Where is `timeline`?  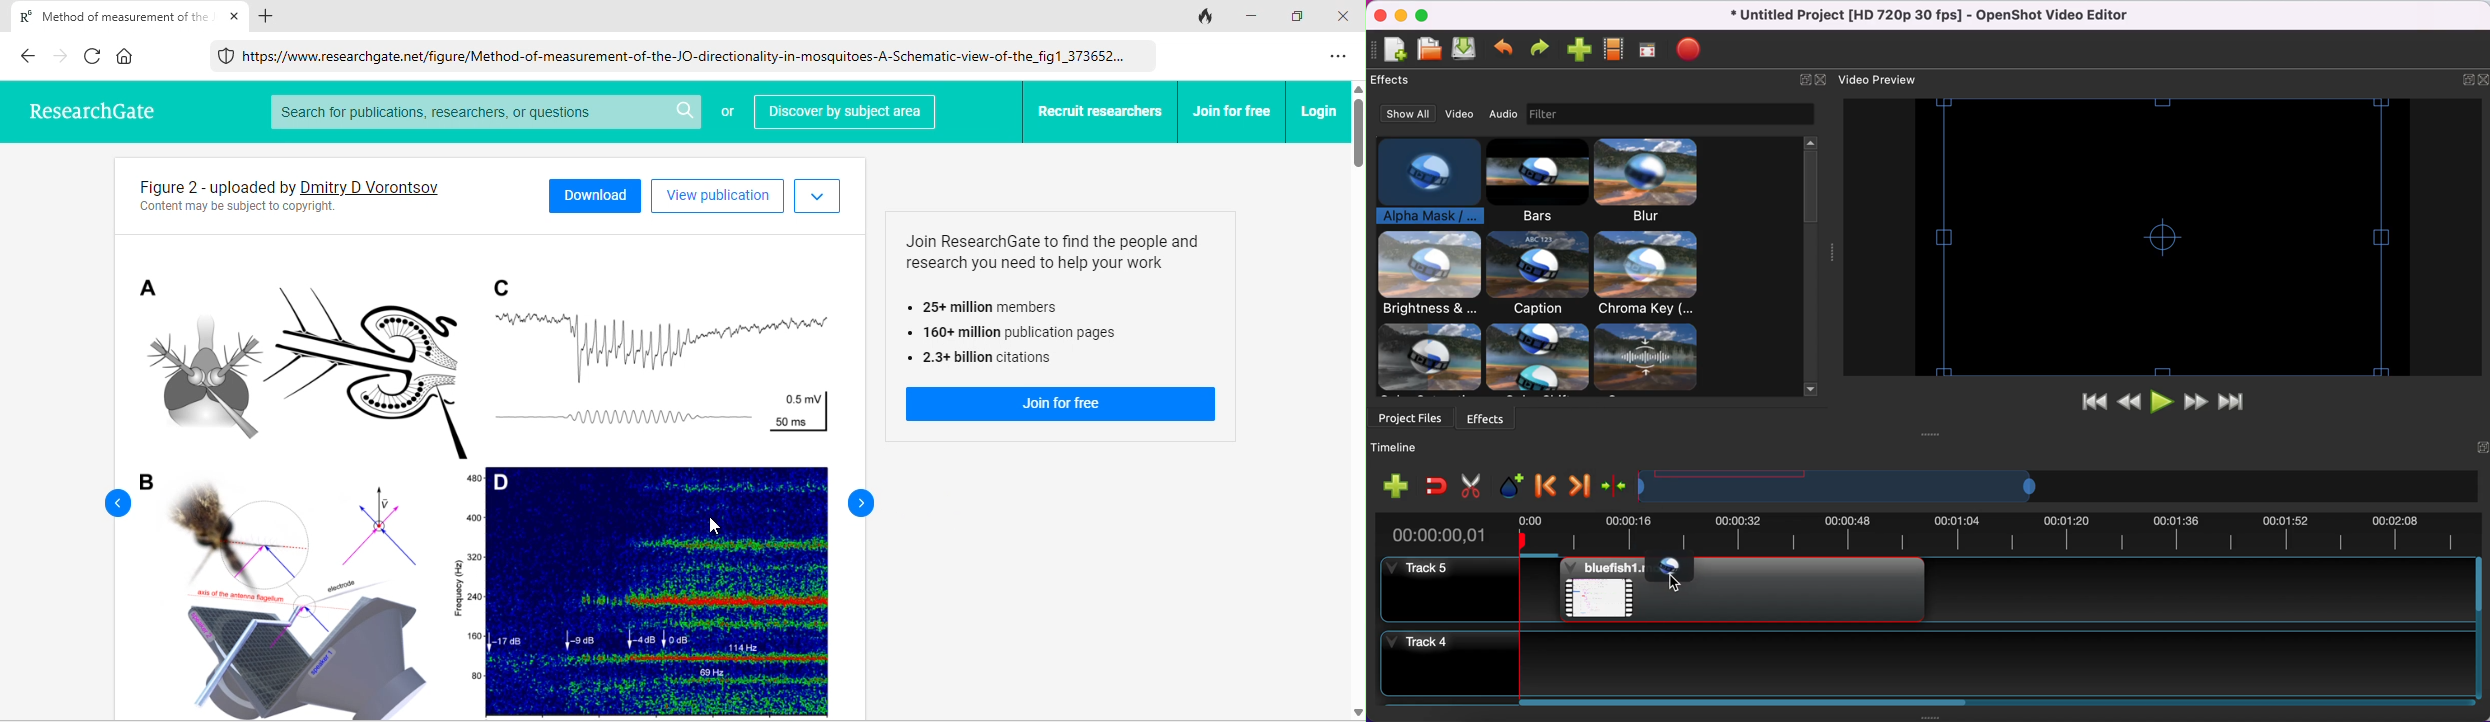
timeline is located at coordinates (2041, 487).